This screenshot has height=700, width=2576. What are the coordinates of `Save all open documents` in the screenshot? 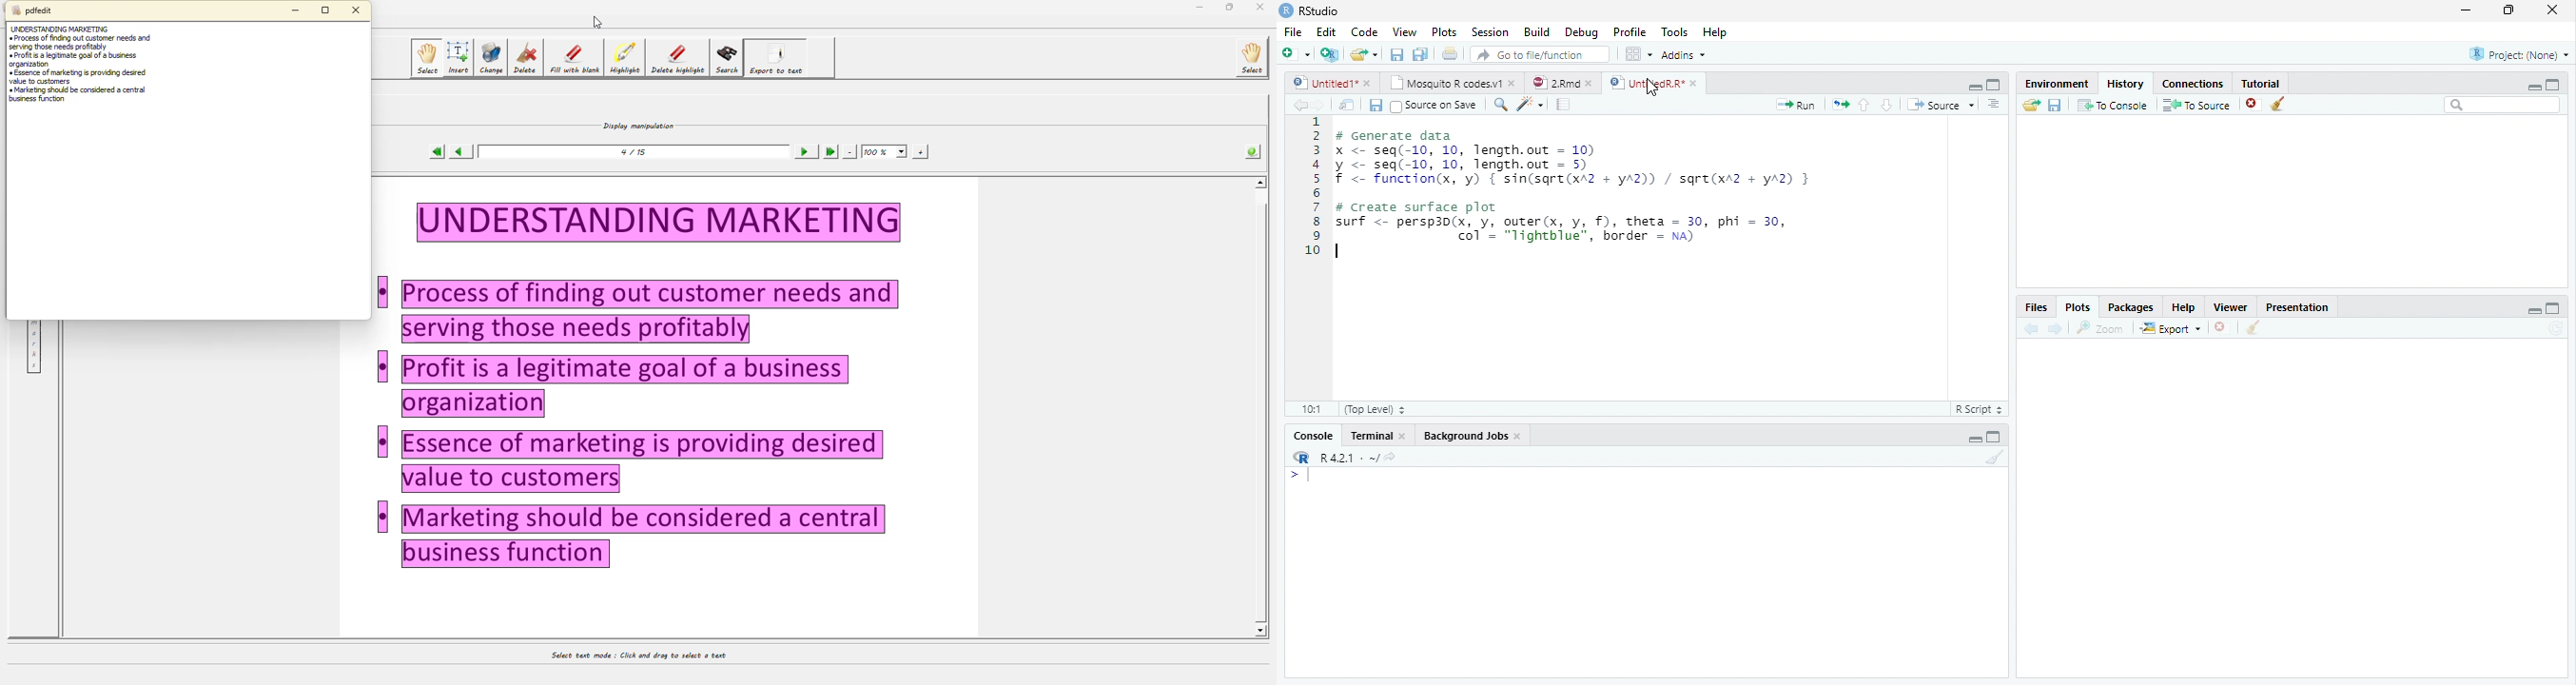 It's located at (1419, 53).